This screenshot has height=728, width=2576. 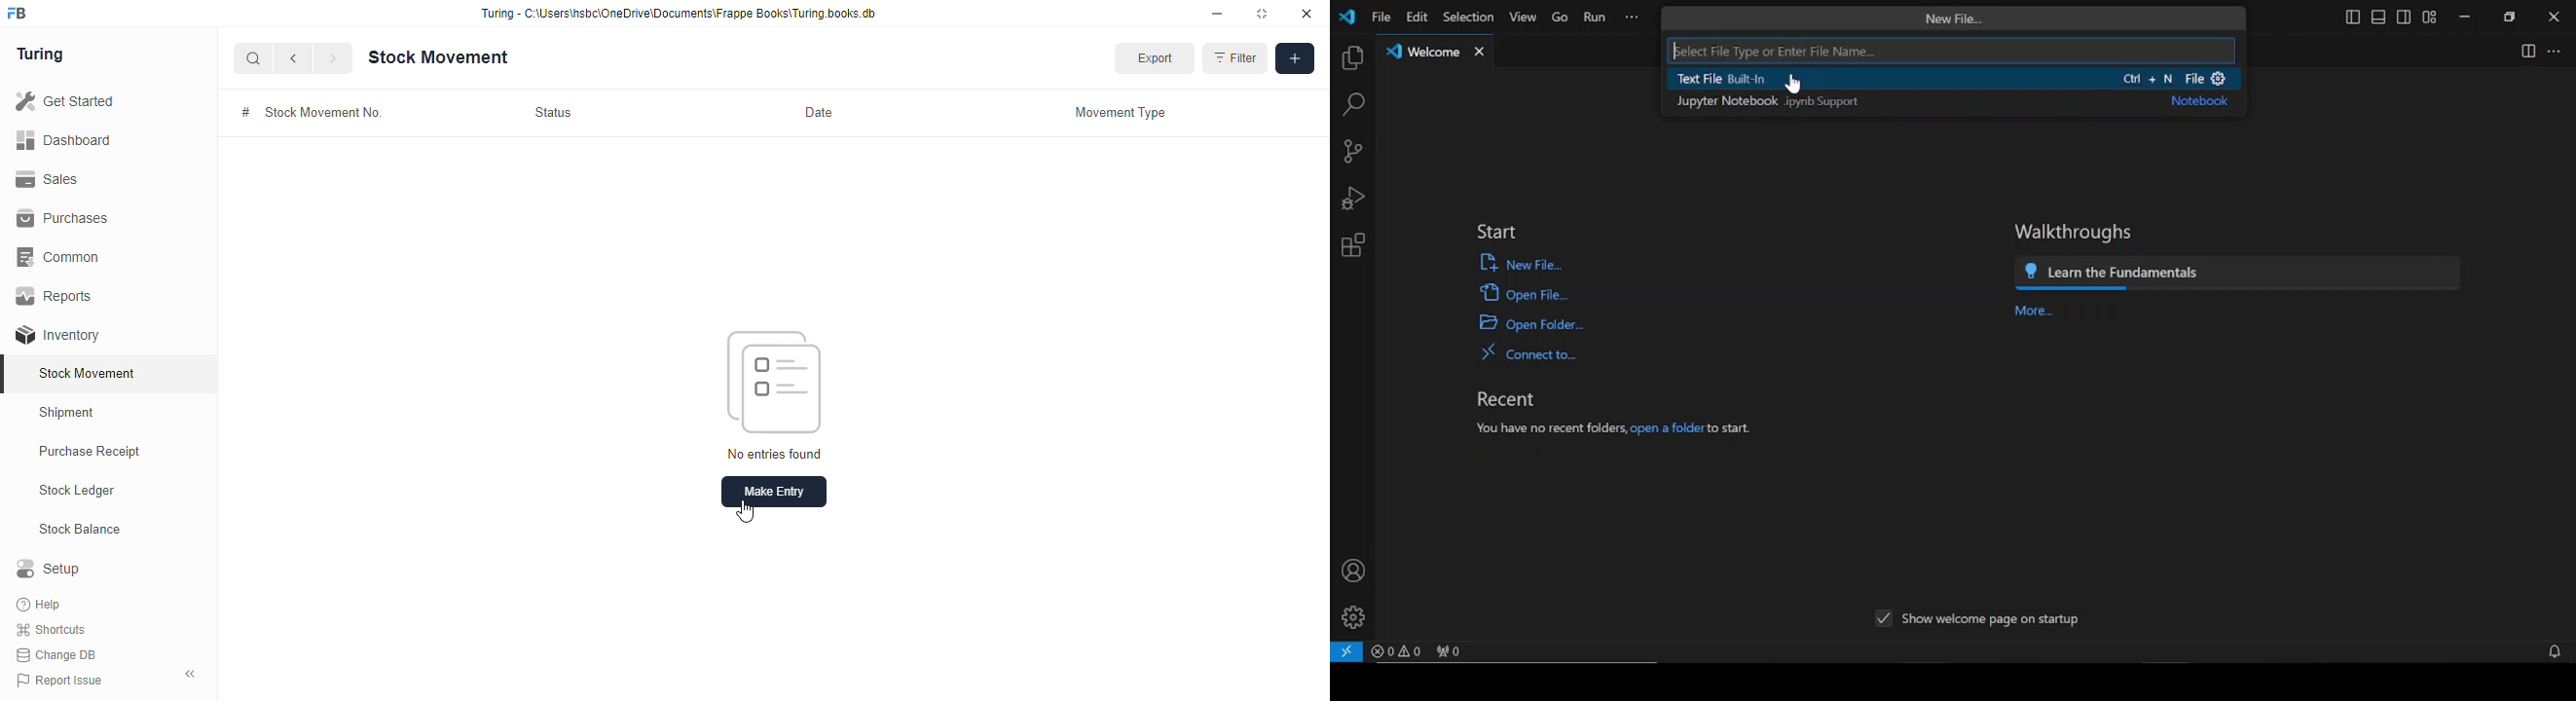 I want to click on open folder, so click(x=1530, y=323).